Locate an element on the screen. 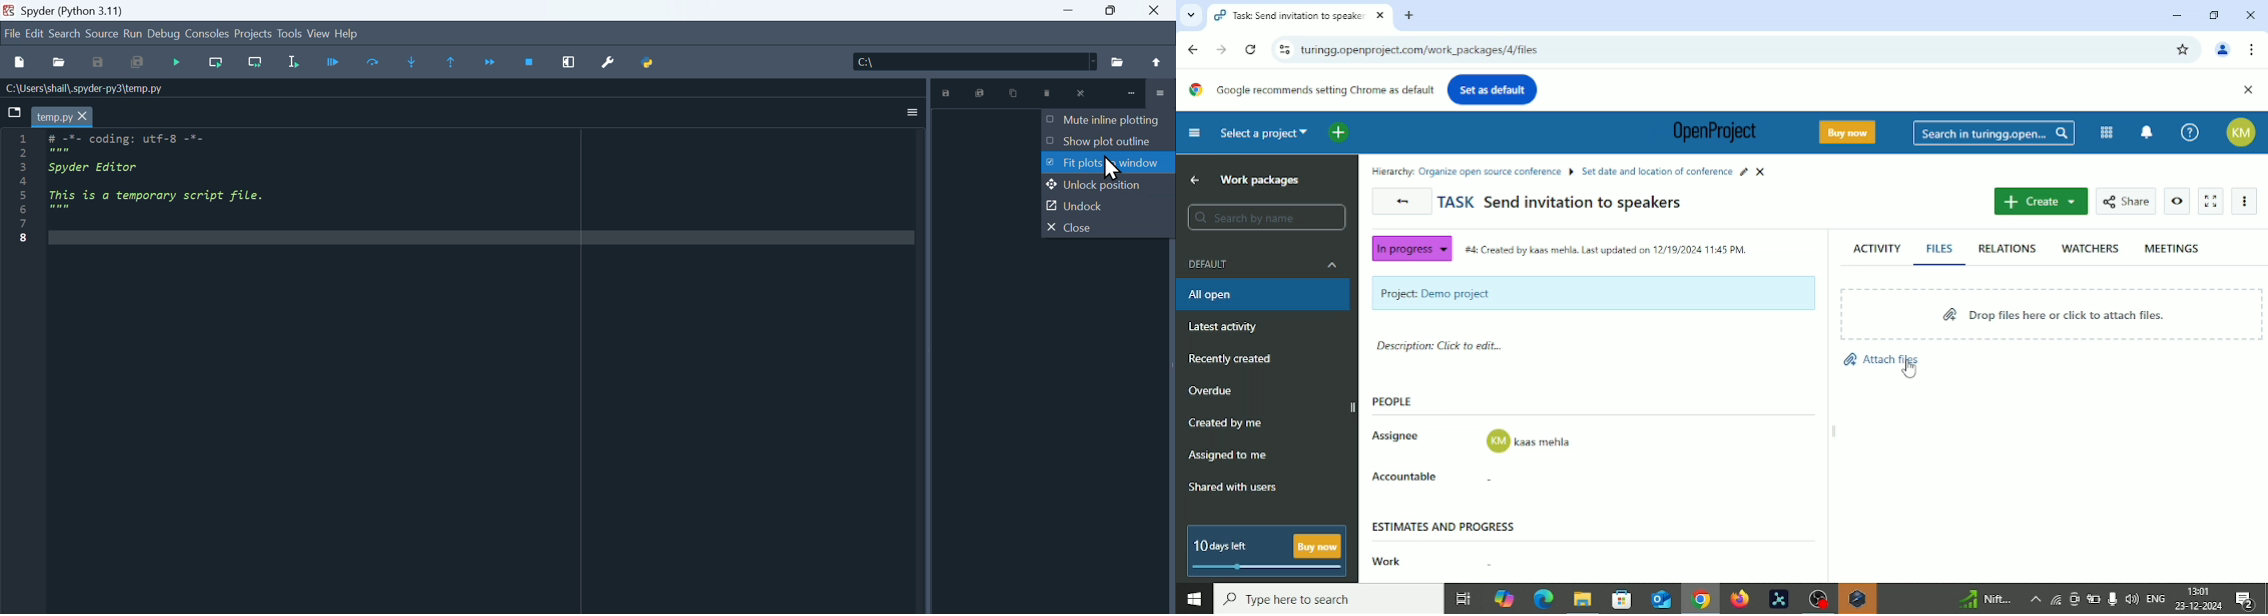 The width and height of the screenshot is (2268, 616). Bookmark this tab is located at coordinates (2183, 50).